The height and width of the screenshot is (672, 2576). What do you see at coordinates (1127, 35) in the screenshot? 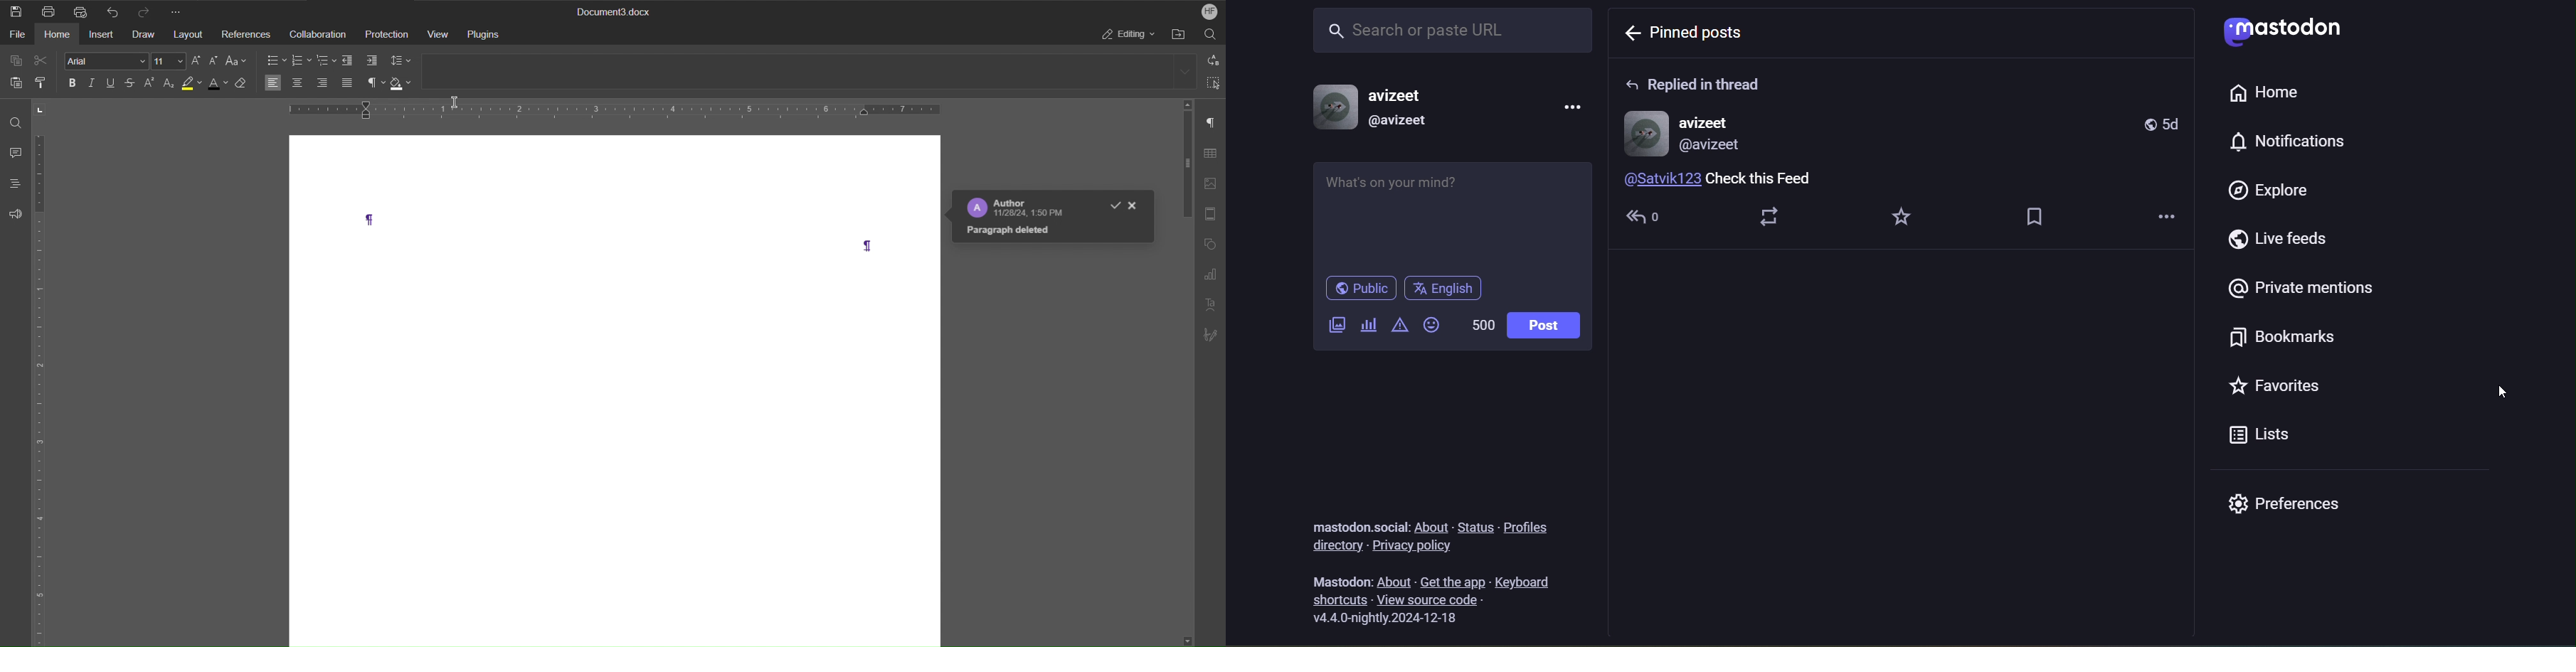
I see `Editing` at bounding box center [1127, 35].